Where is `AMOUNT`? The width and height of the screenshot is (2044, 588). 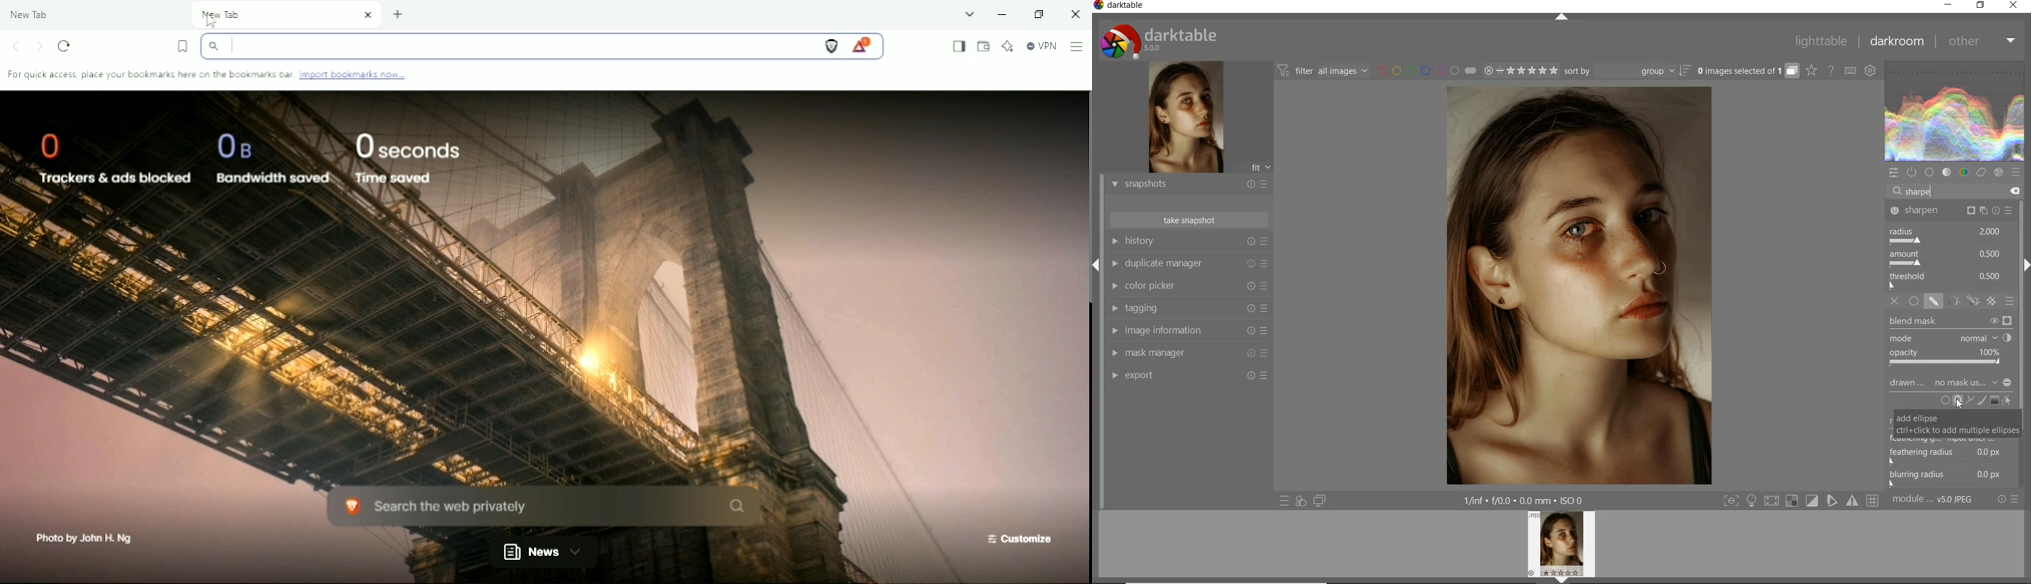
AMOUNT is located at coordinates (1946, 260).